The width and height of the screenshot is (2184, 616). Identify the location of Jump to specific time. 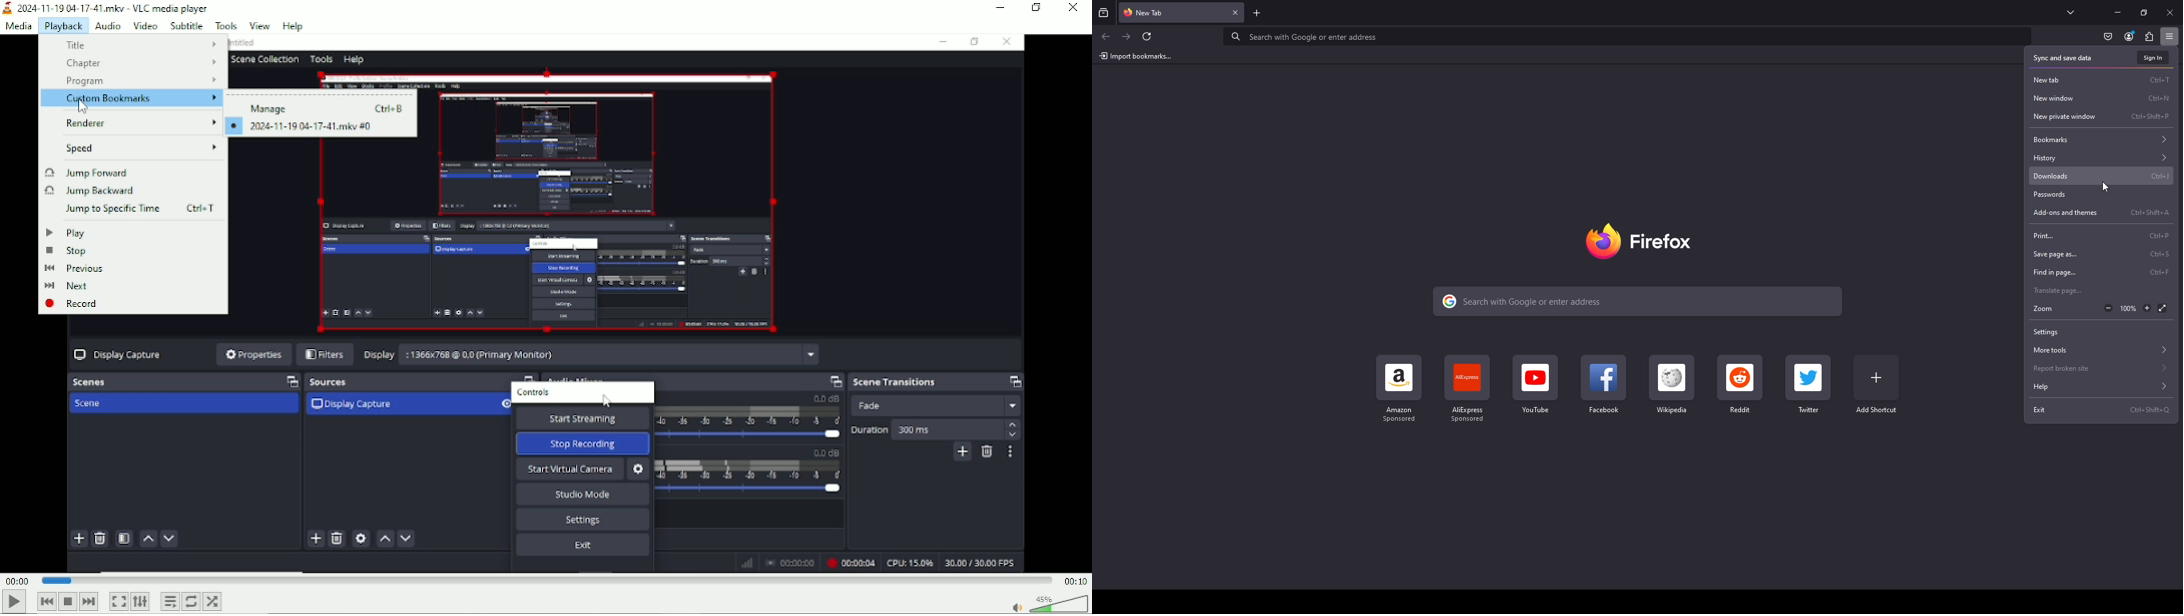
(137, 209).